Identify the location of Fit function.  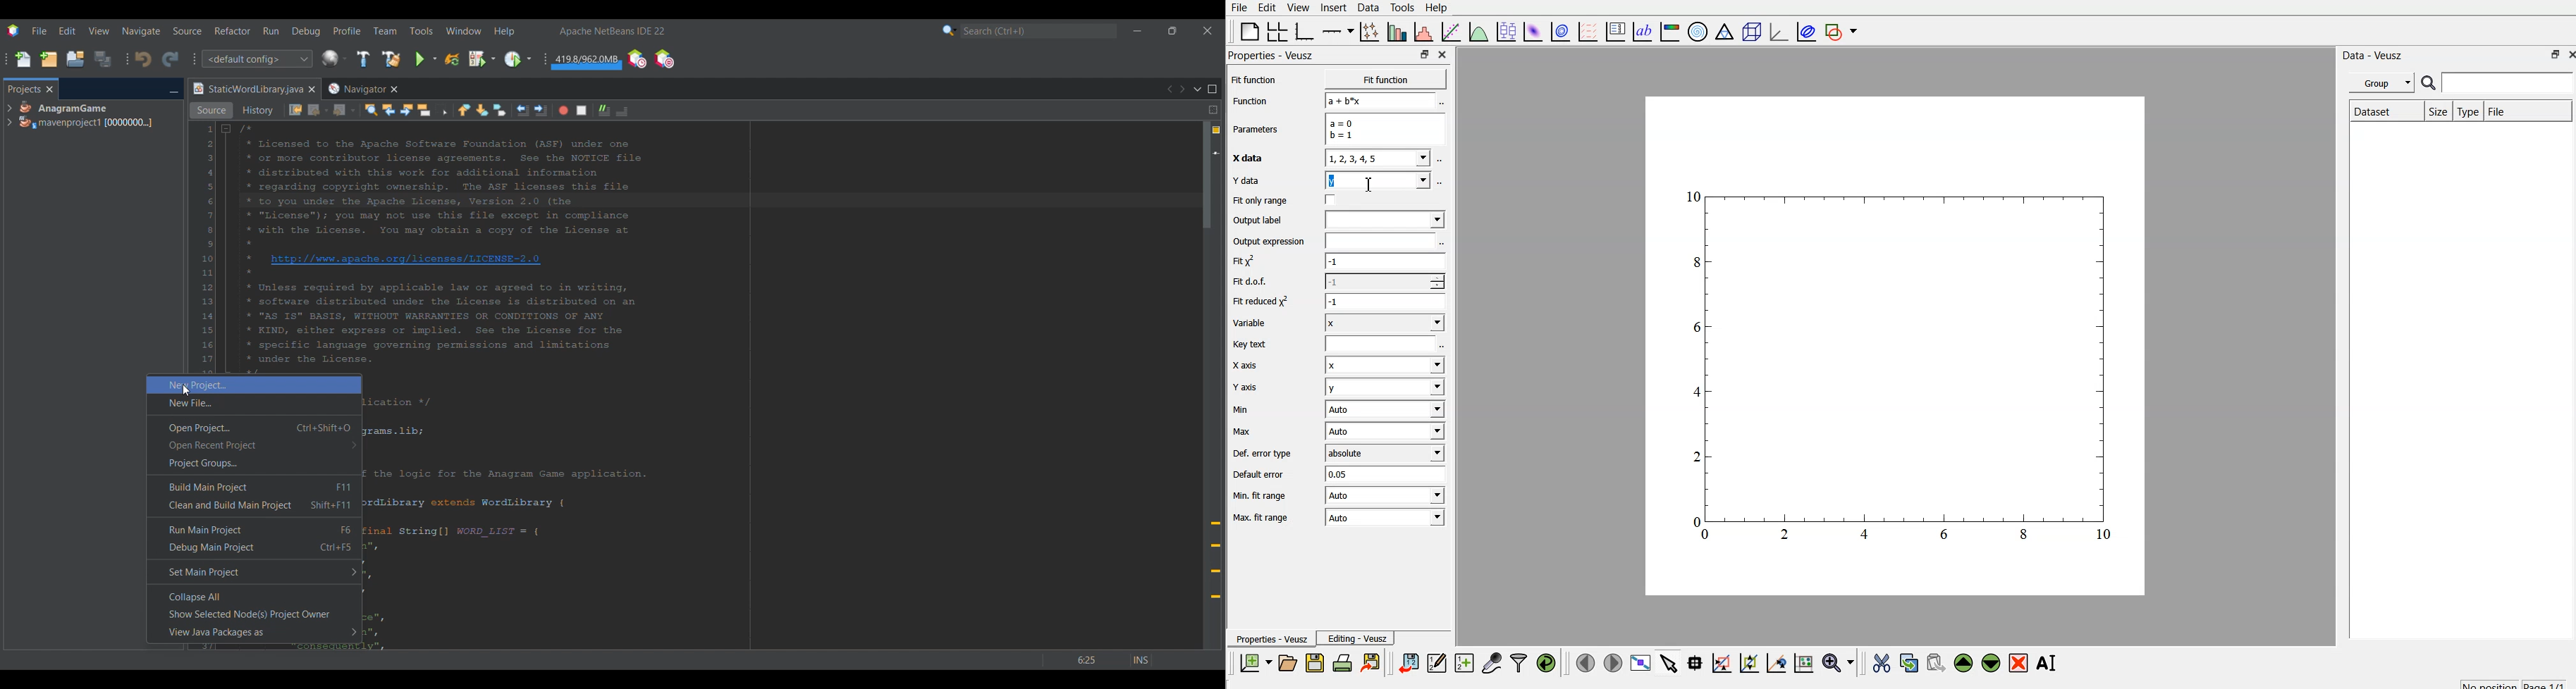
(1387, 81).